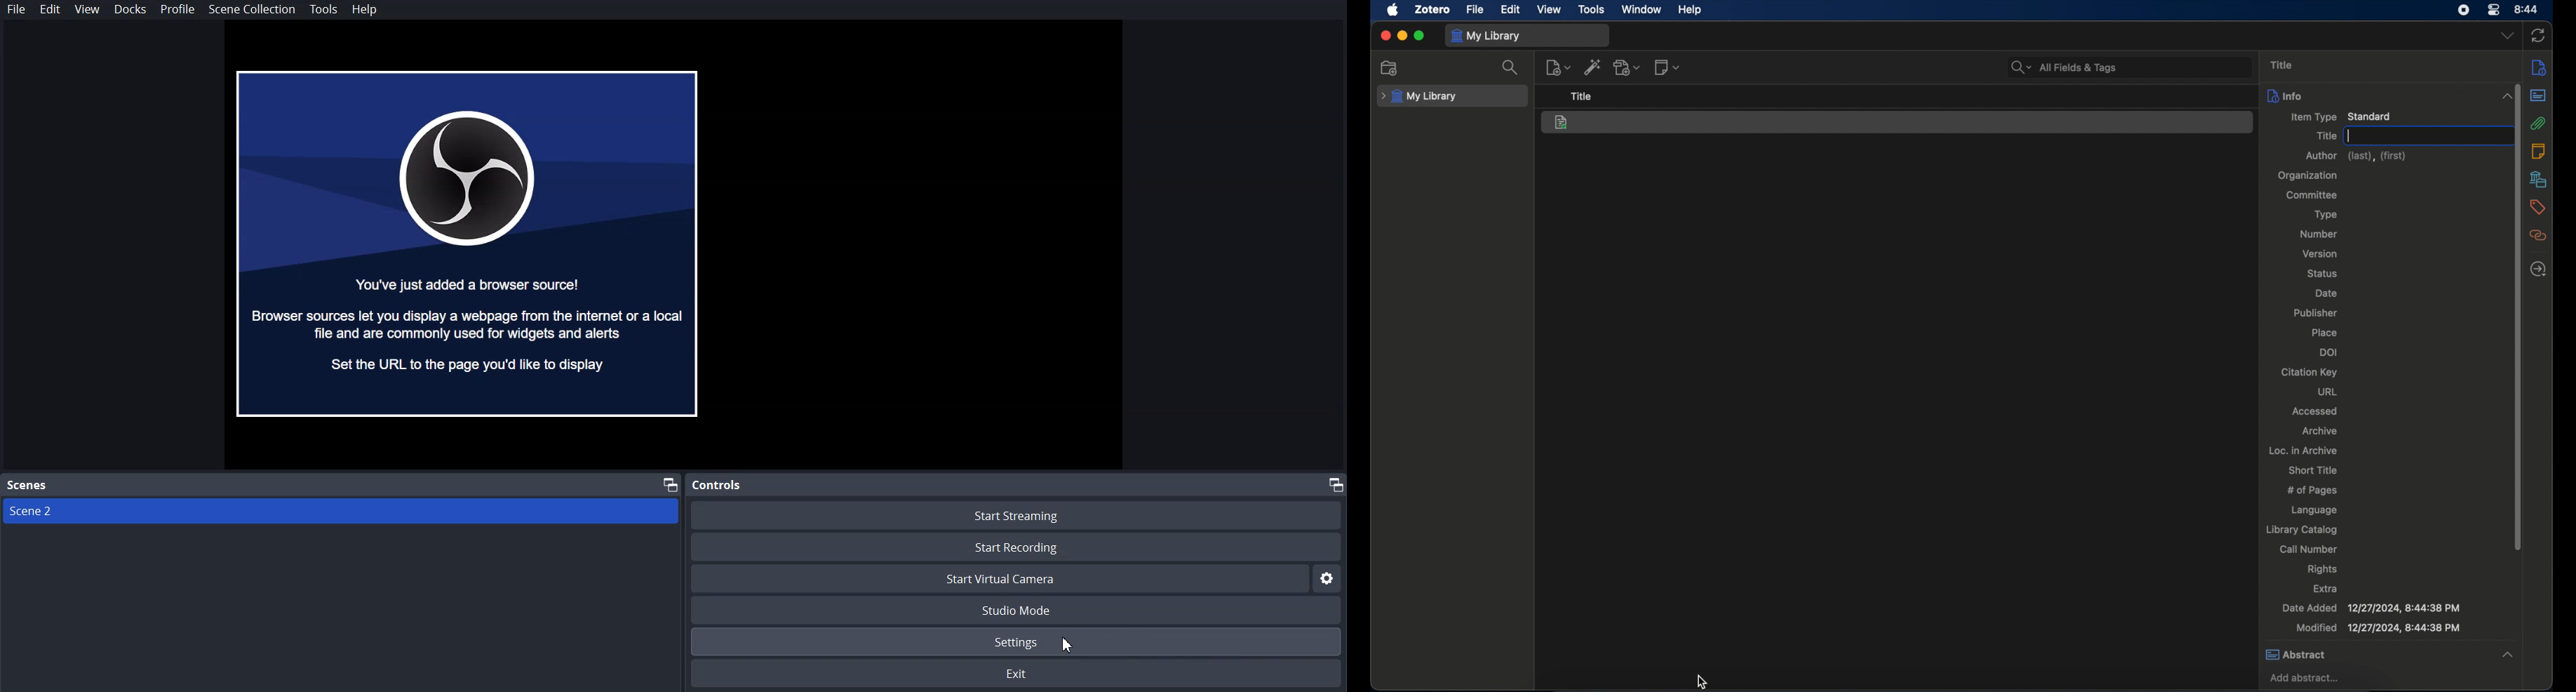 Image resolution: width=2576 pixels, height=700 pixels. Describe the element at coordinates (1385, 35) in the screenshot. I see `close` at that location.